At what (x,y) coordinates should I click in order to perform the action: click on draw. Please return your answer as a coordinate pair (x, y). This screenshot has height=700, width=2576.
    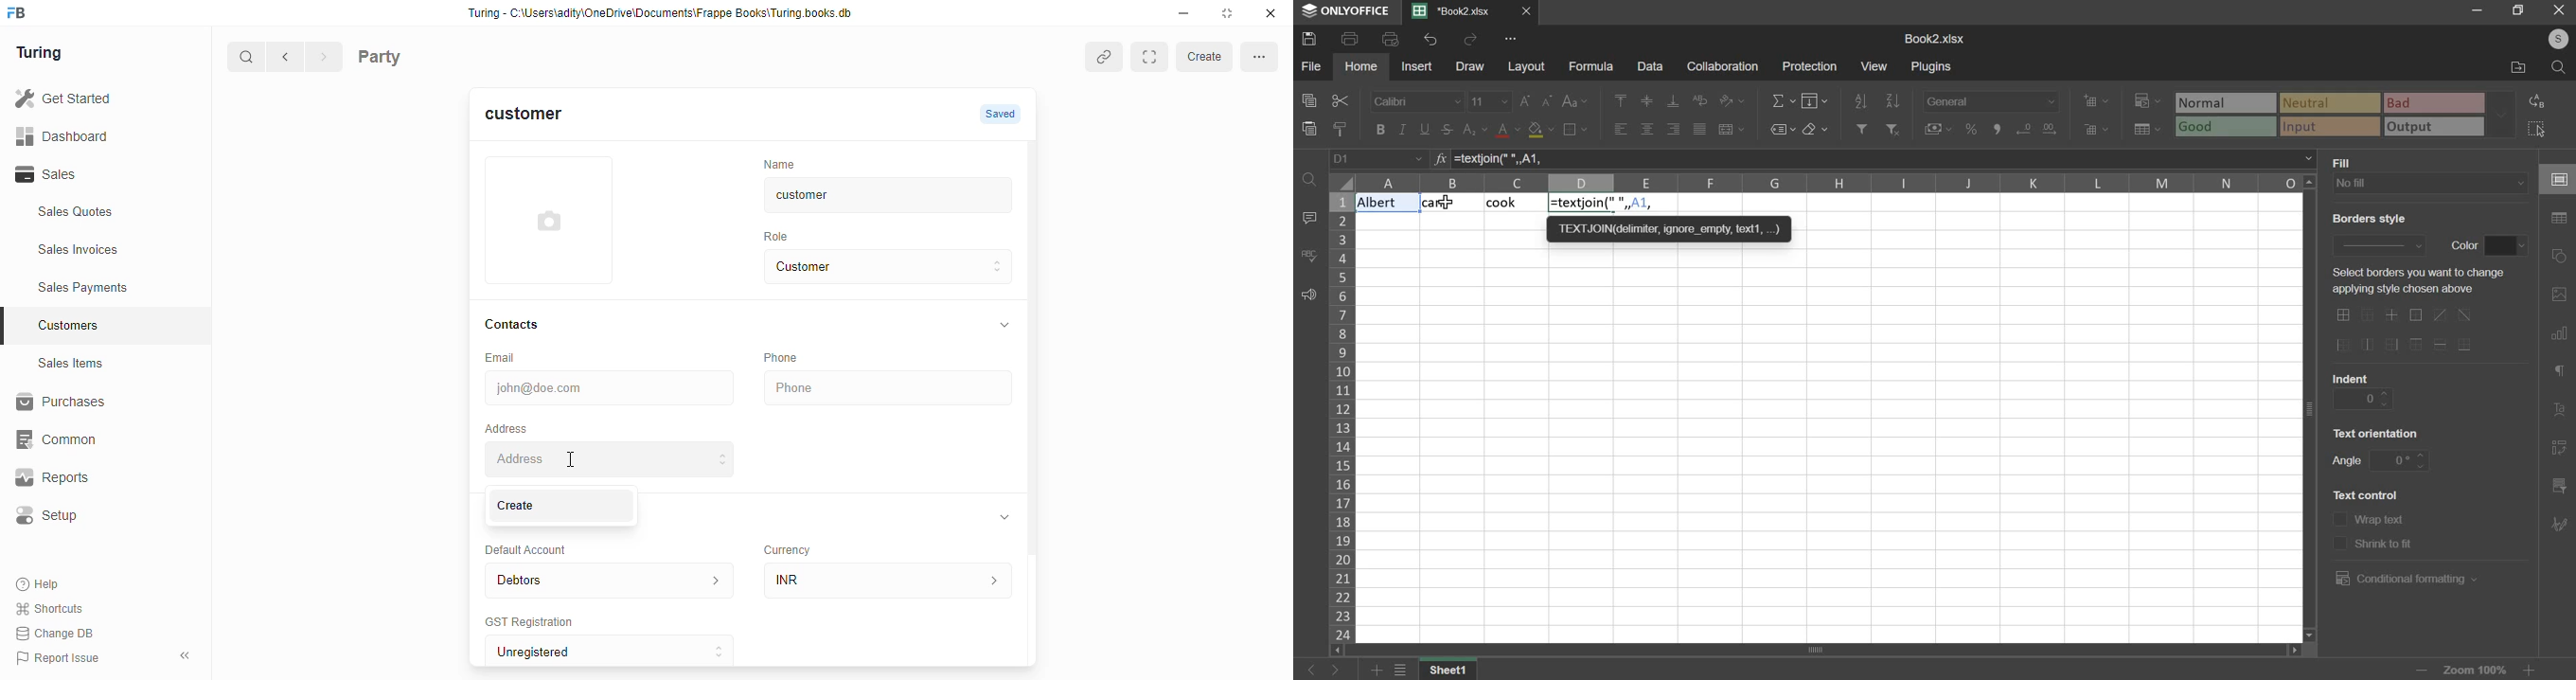
    Looking at the image, I should click on (1471, 67).